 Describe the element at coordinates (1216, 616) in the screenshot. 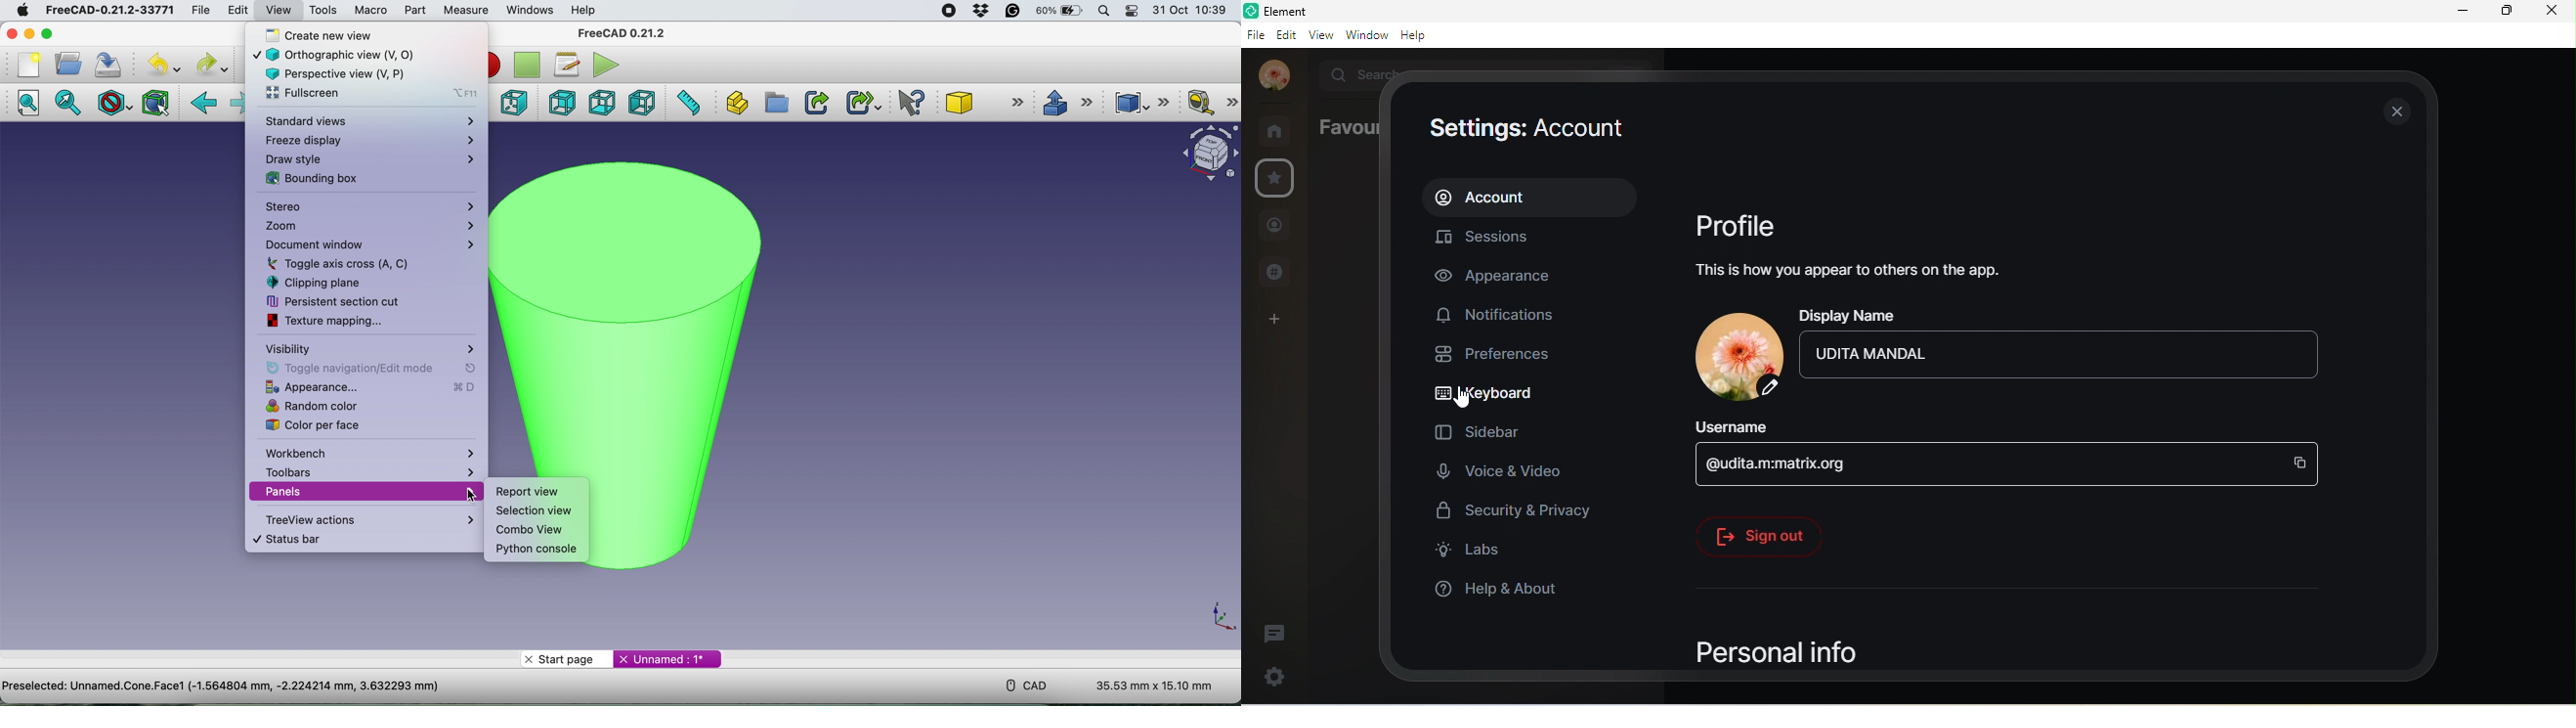

I see `xy scale` at that location.